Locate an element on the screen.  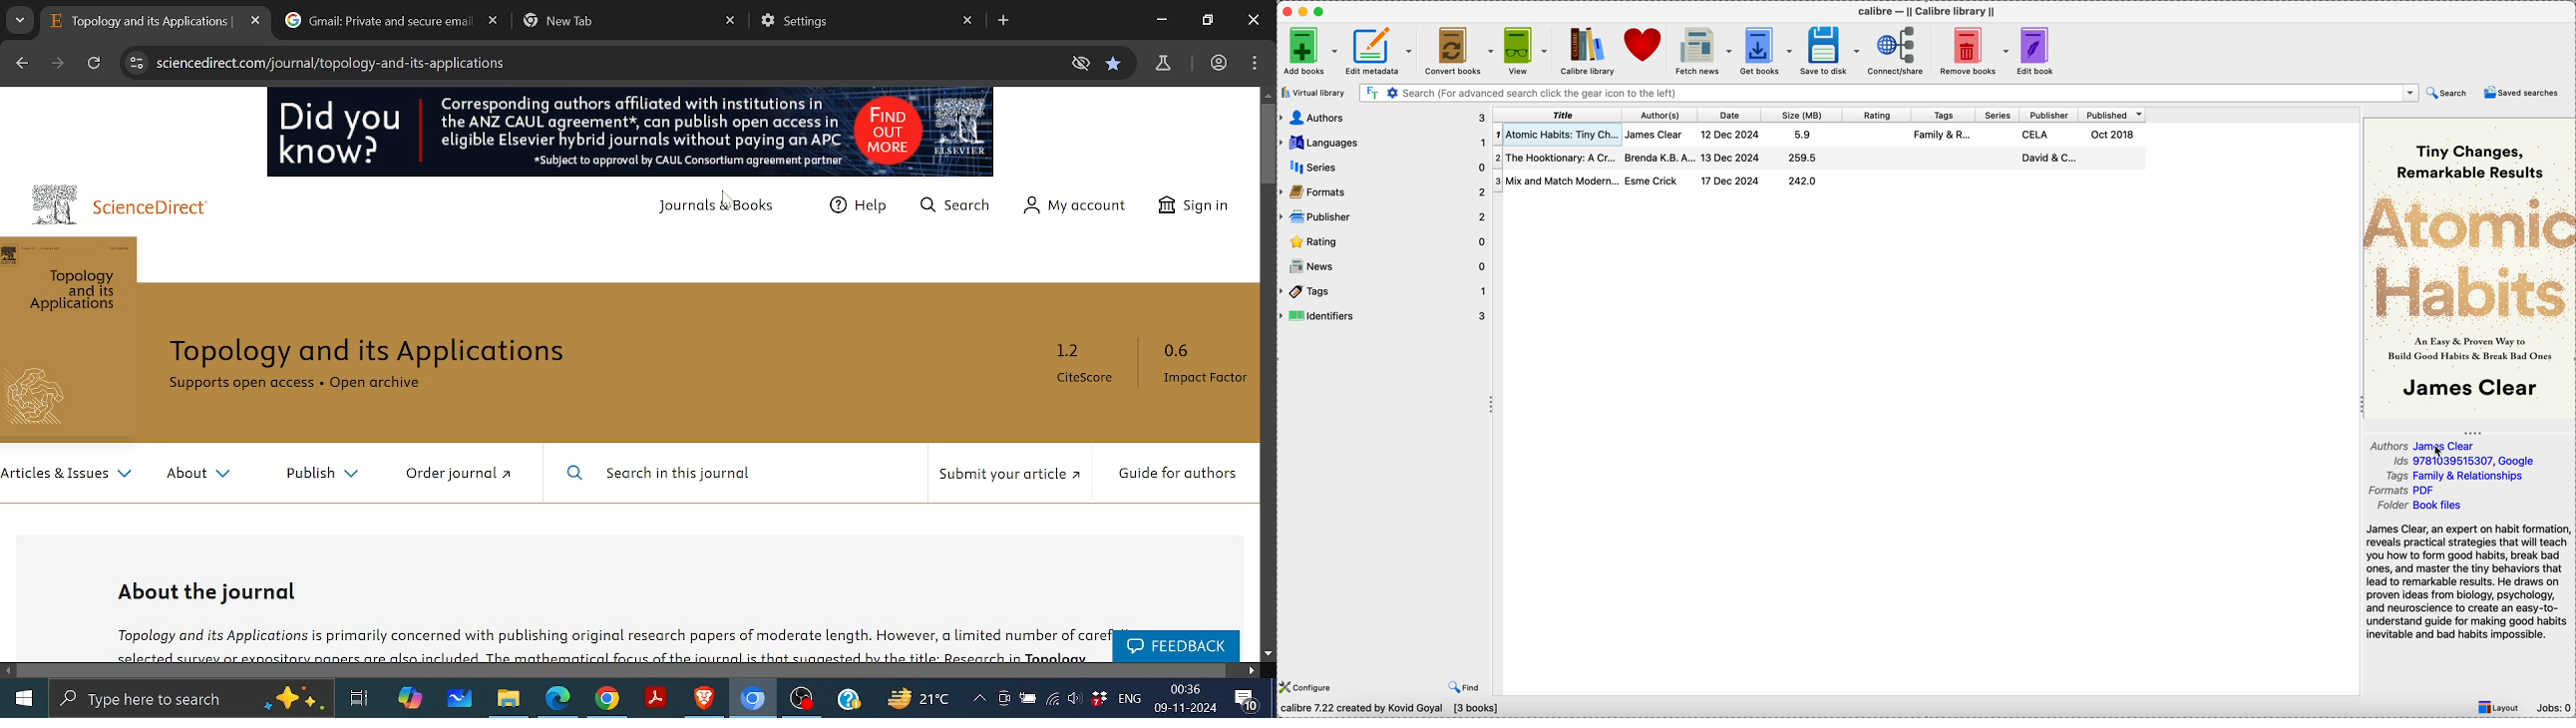
Oct 2018 is located at coordinates (2112, 135).